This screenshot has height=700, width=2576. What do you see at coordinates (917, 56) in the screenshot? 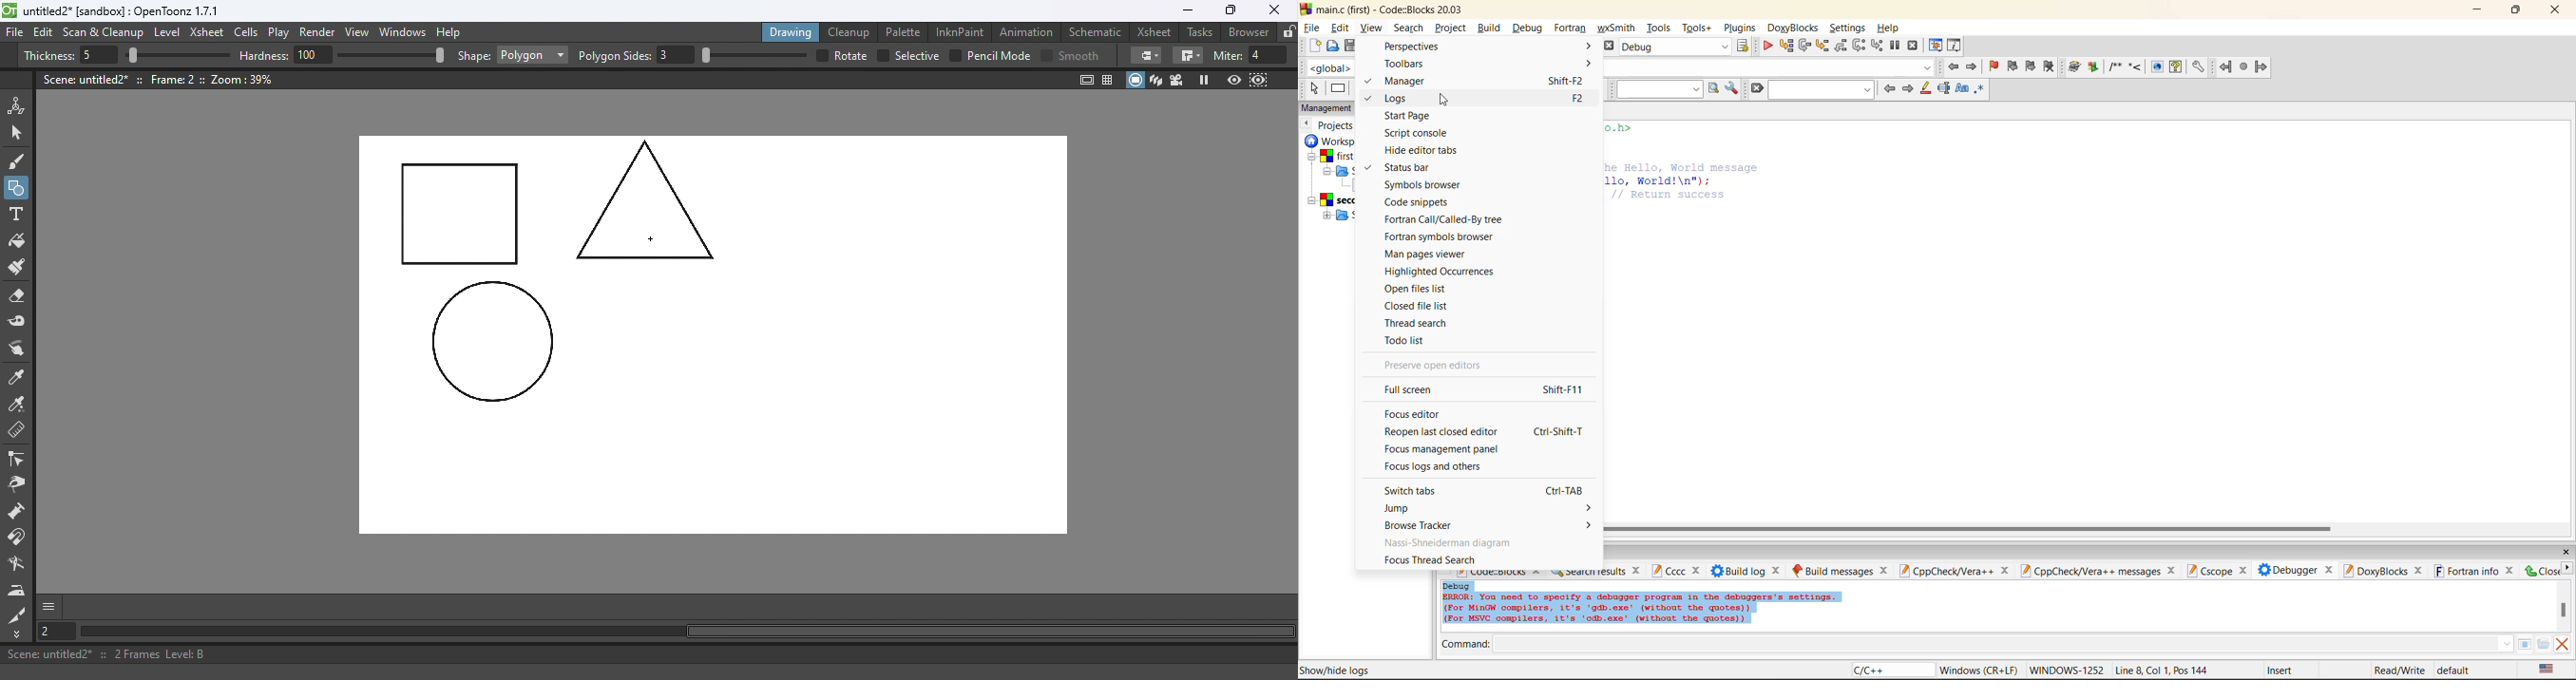
I see `selective` at bounding box center [917, 56].